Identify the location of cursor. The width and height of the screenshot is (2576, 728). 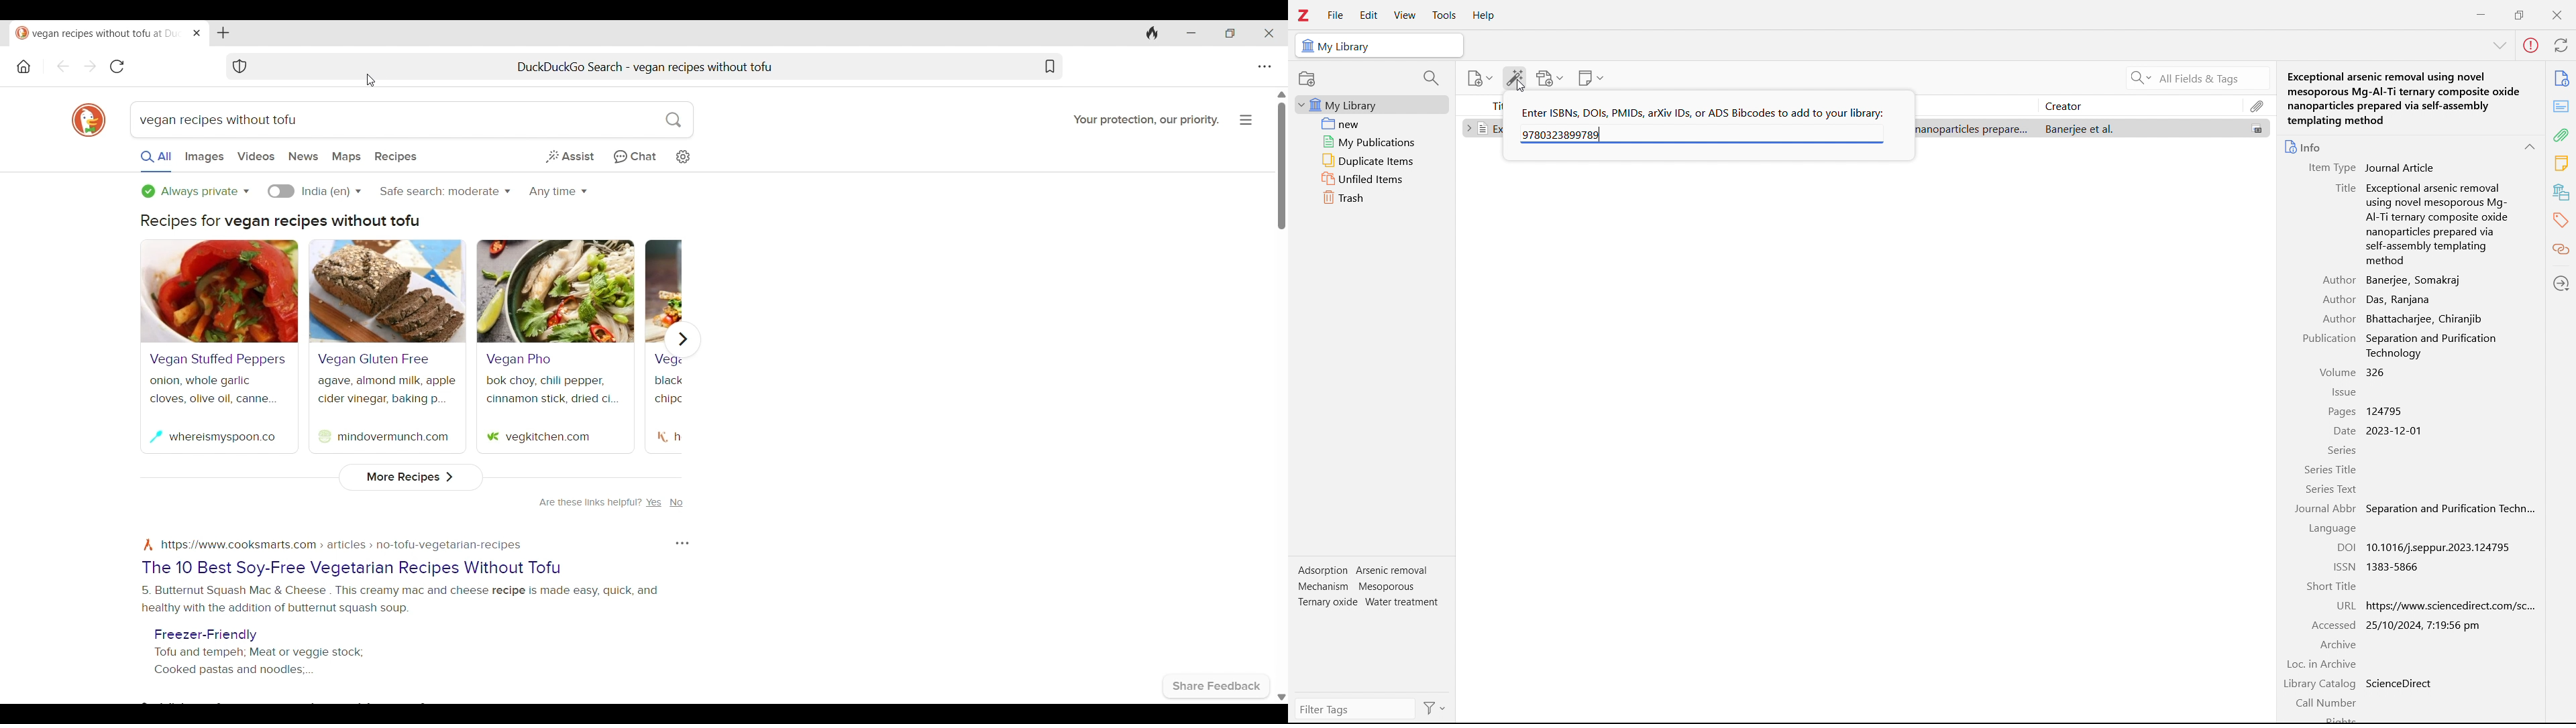
(1521, 86).